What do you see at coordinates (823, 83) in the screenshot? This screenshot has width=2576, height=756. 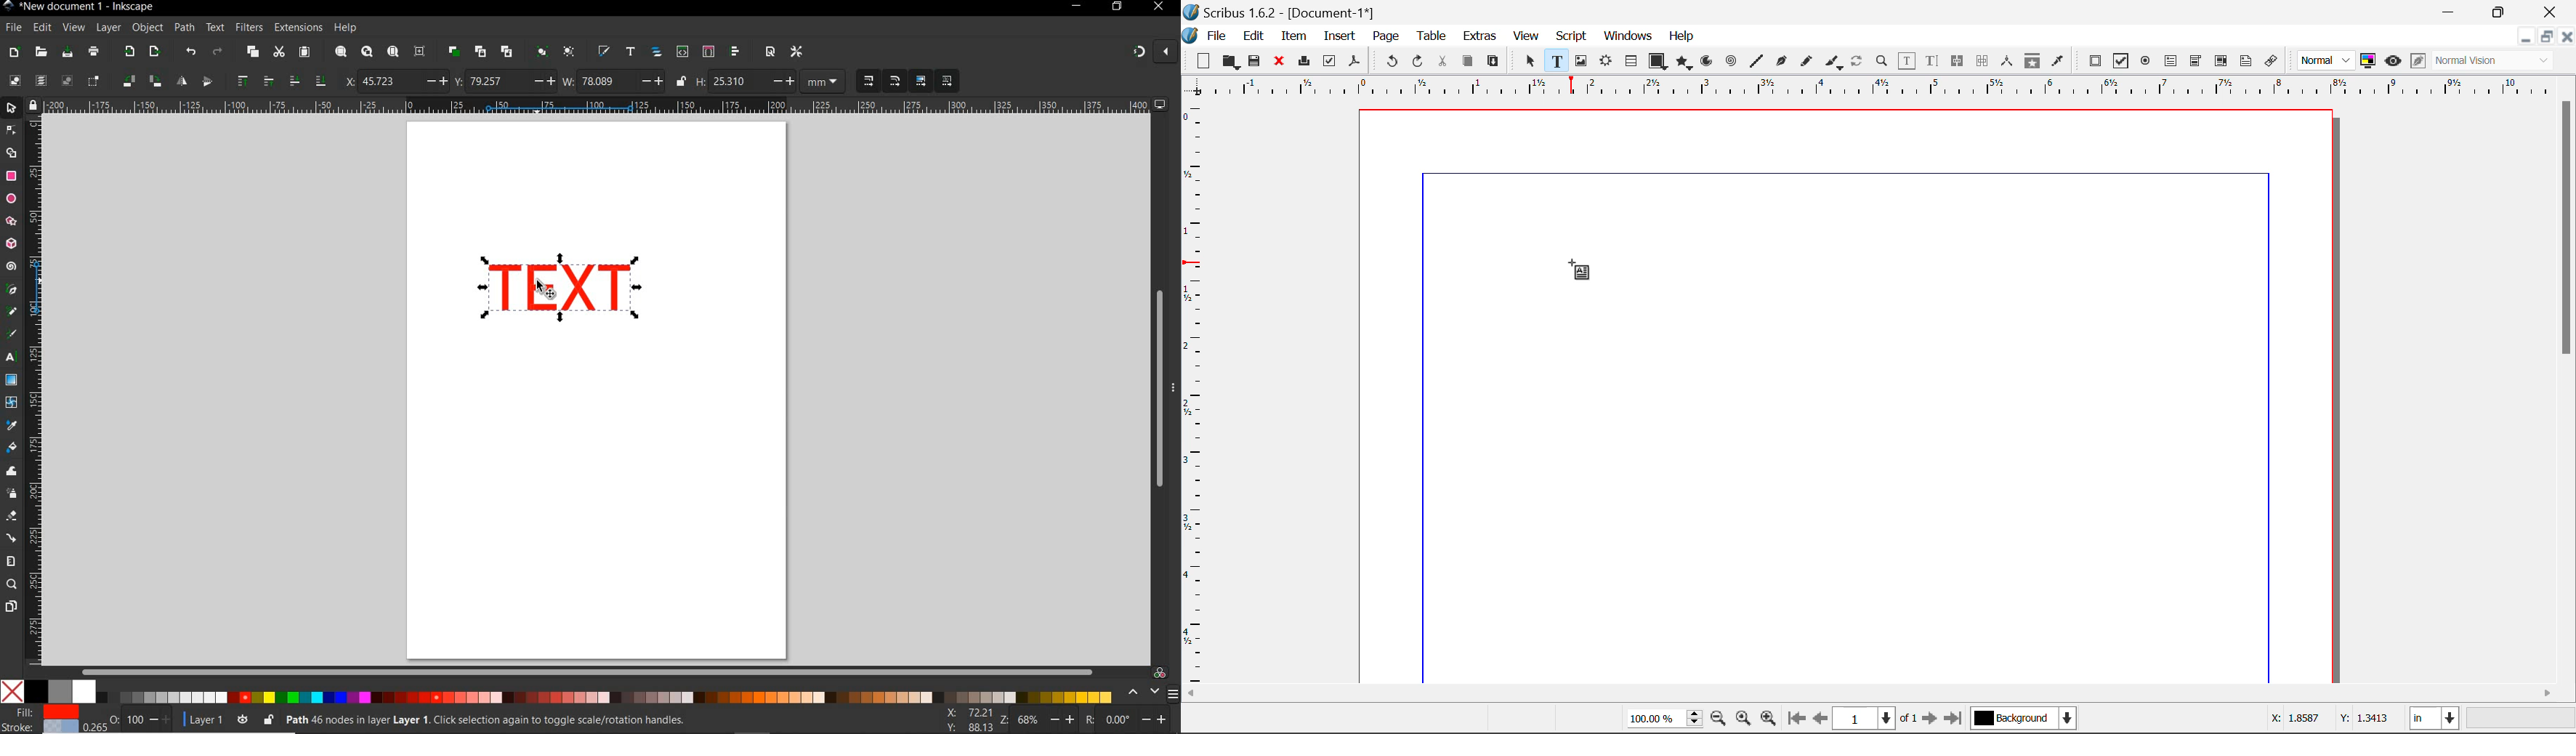 I see `MEASUREMENT` at bounding box center [823, 83].